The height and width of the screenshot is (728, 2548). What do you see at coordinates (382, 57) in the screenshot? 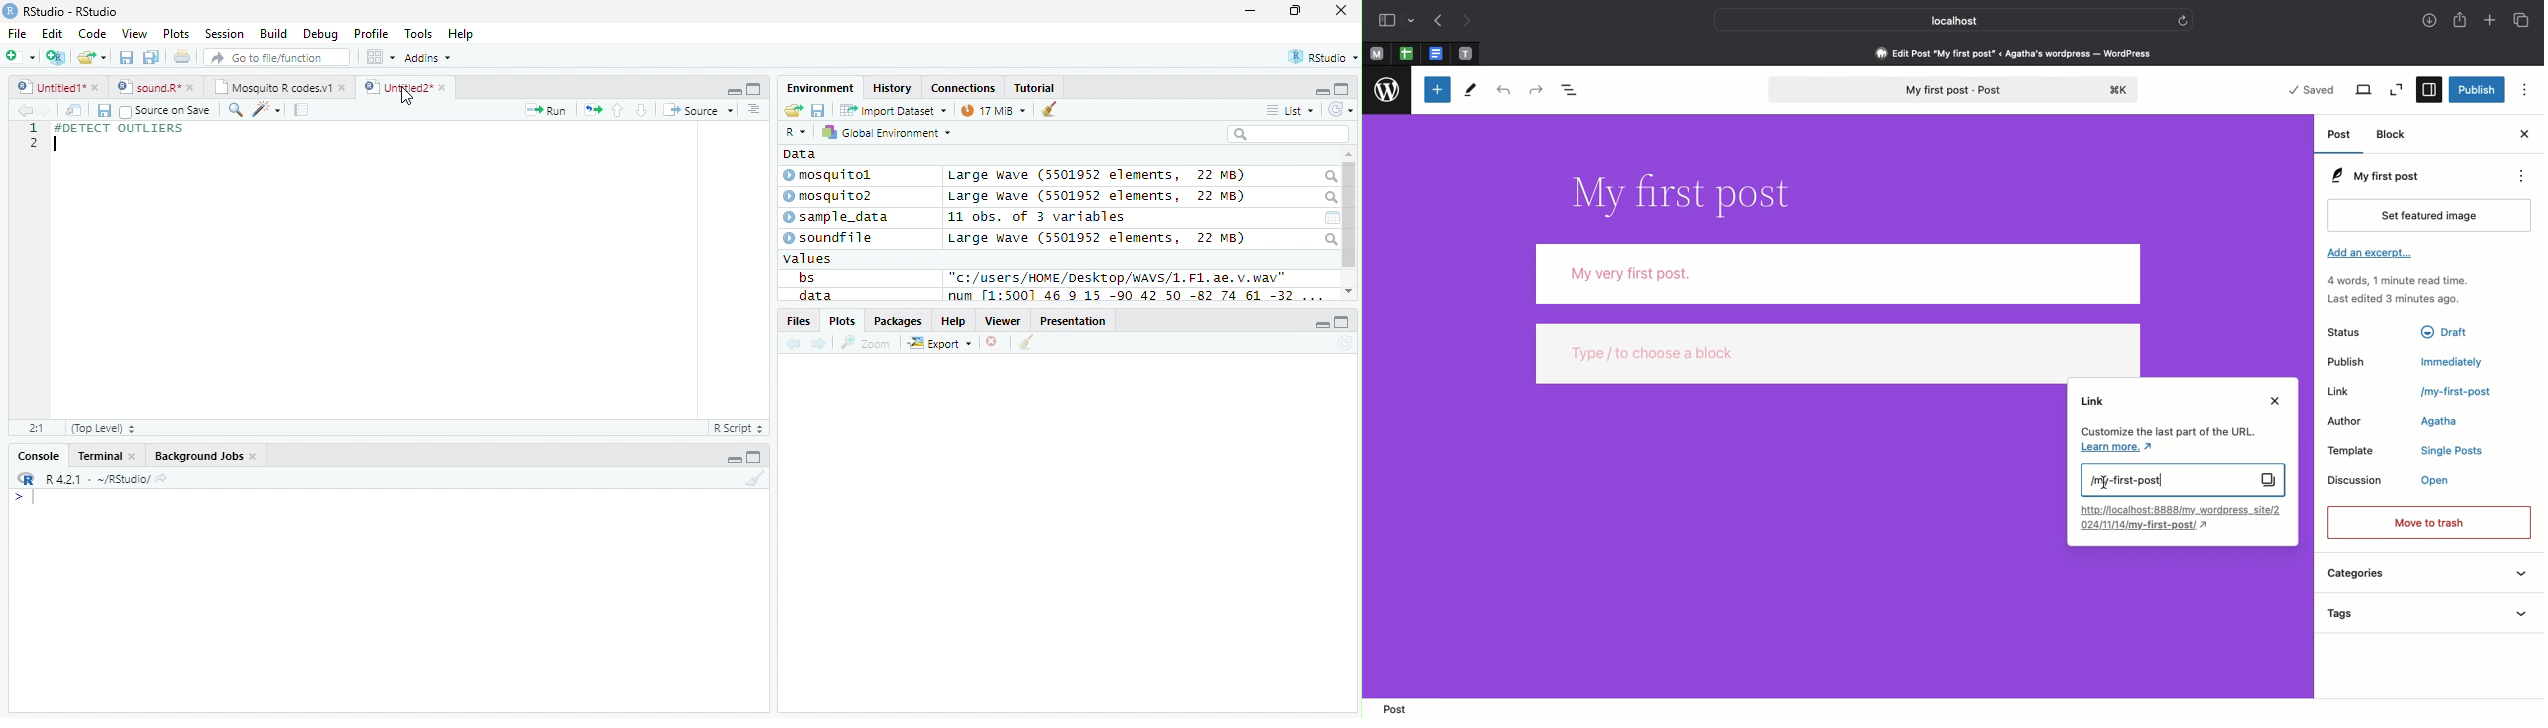
I see `workspace panes` at bounding box center [382, 57].